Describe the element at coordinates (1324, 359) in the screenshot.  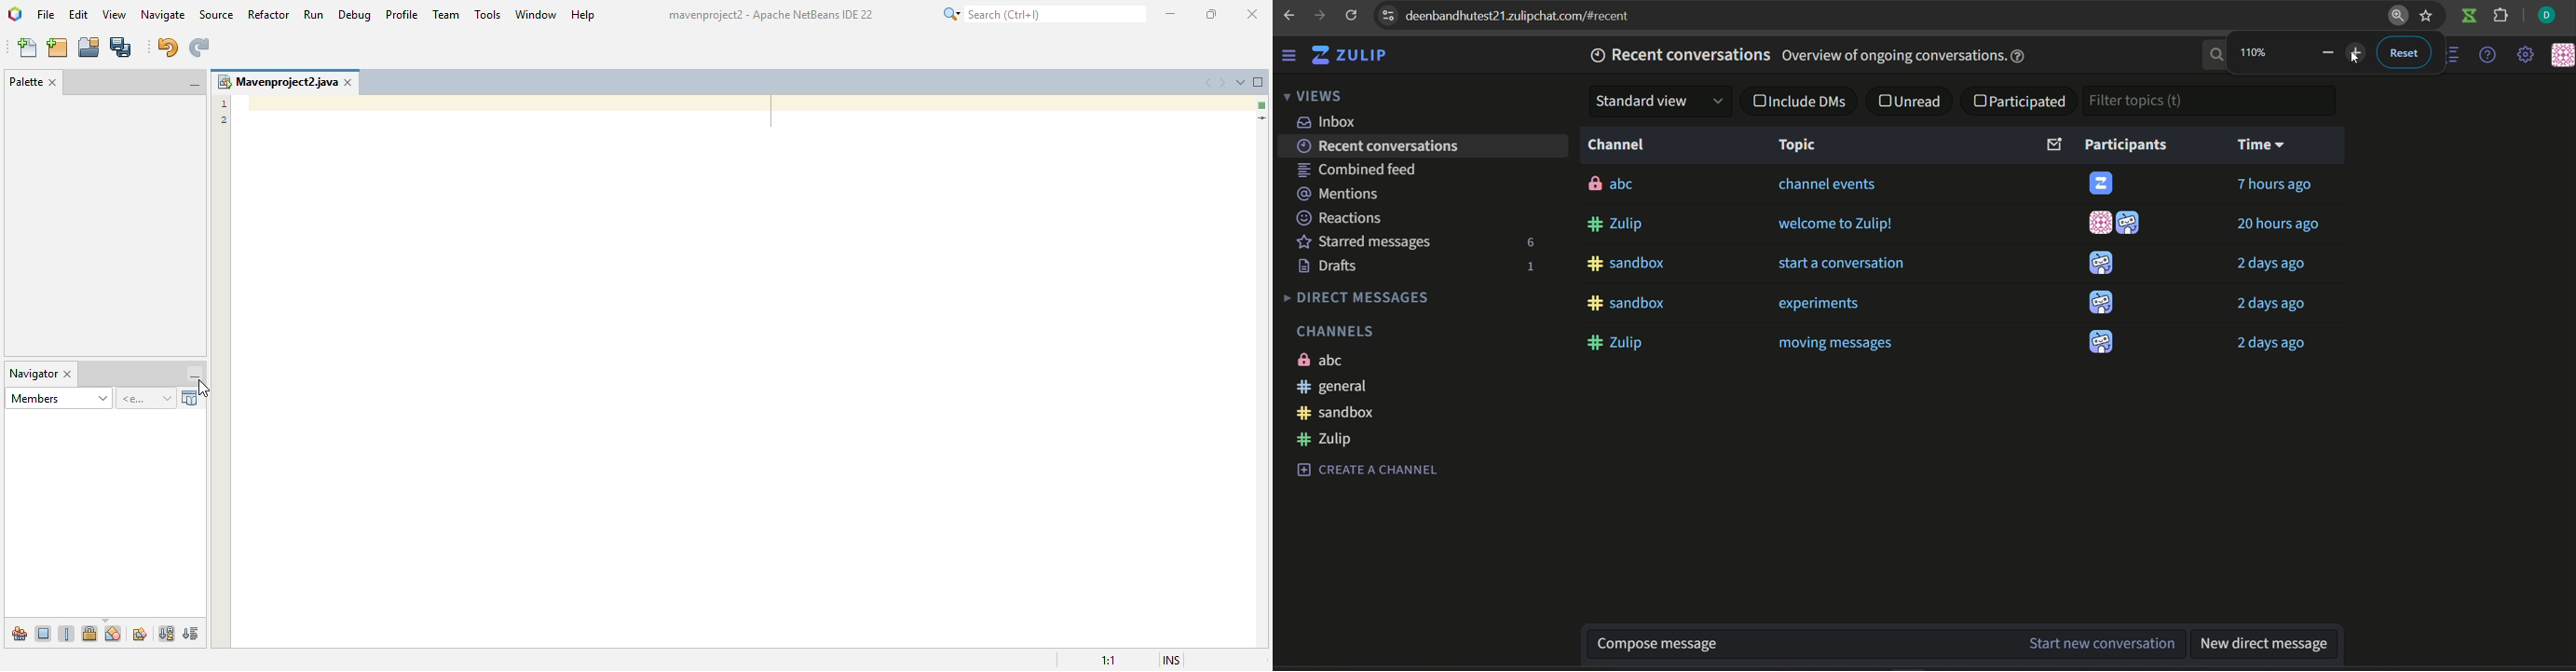
I see `ABC` at that location.